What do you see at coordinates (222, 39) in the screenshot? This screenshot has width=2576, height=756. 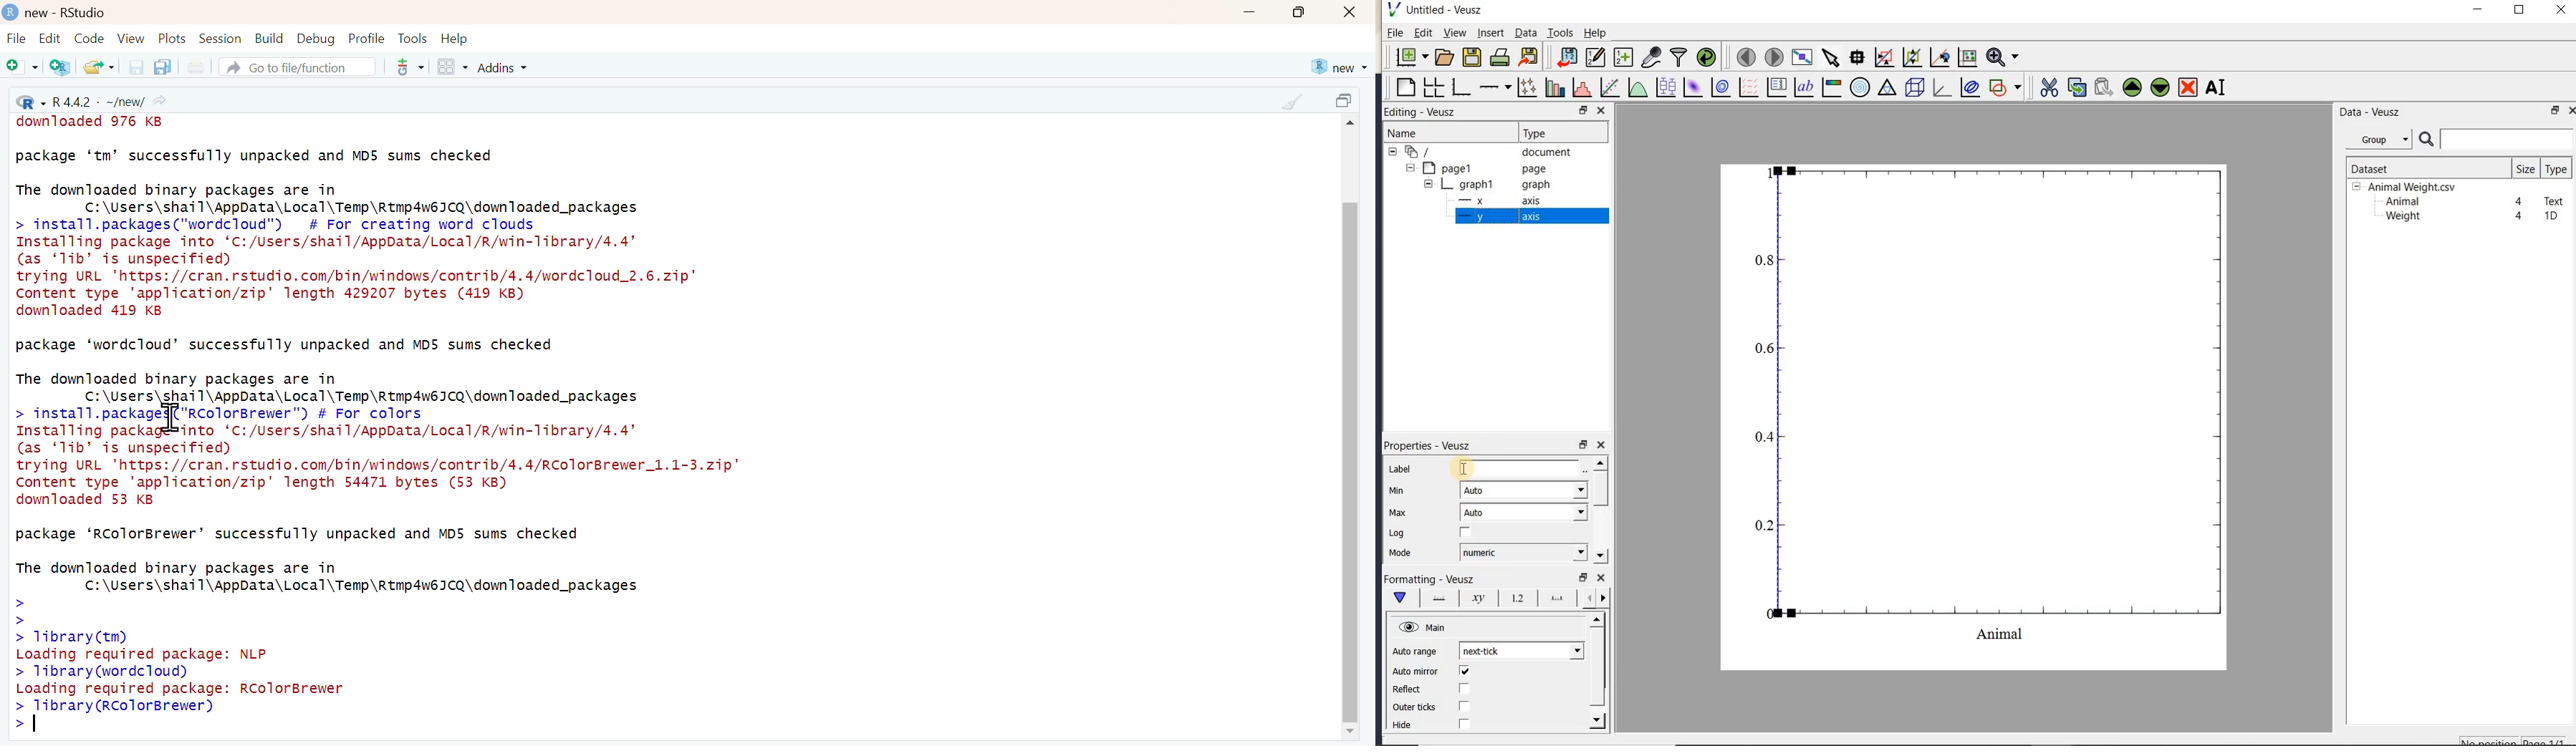 I see `Session` at bounding box center [222, 39].